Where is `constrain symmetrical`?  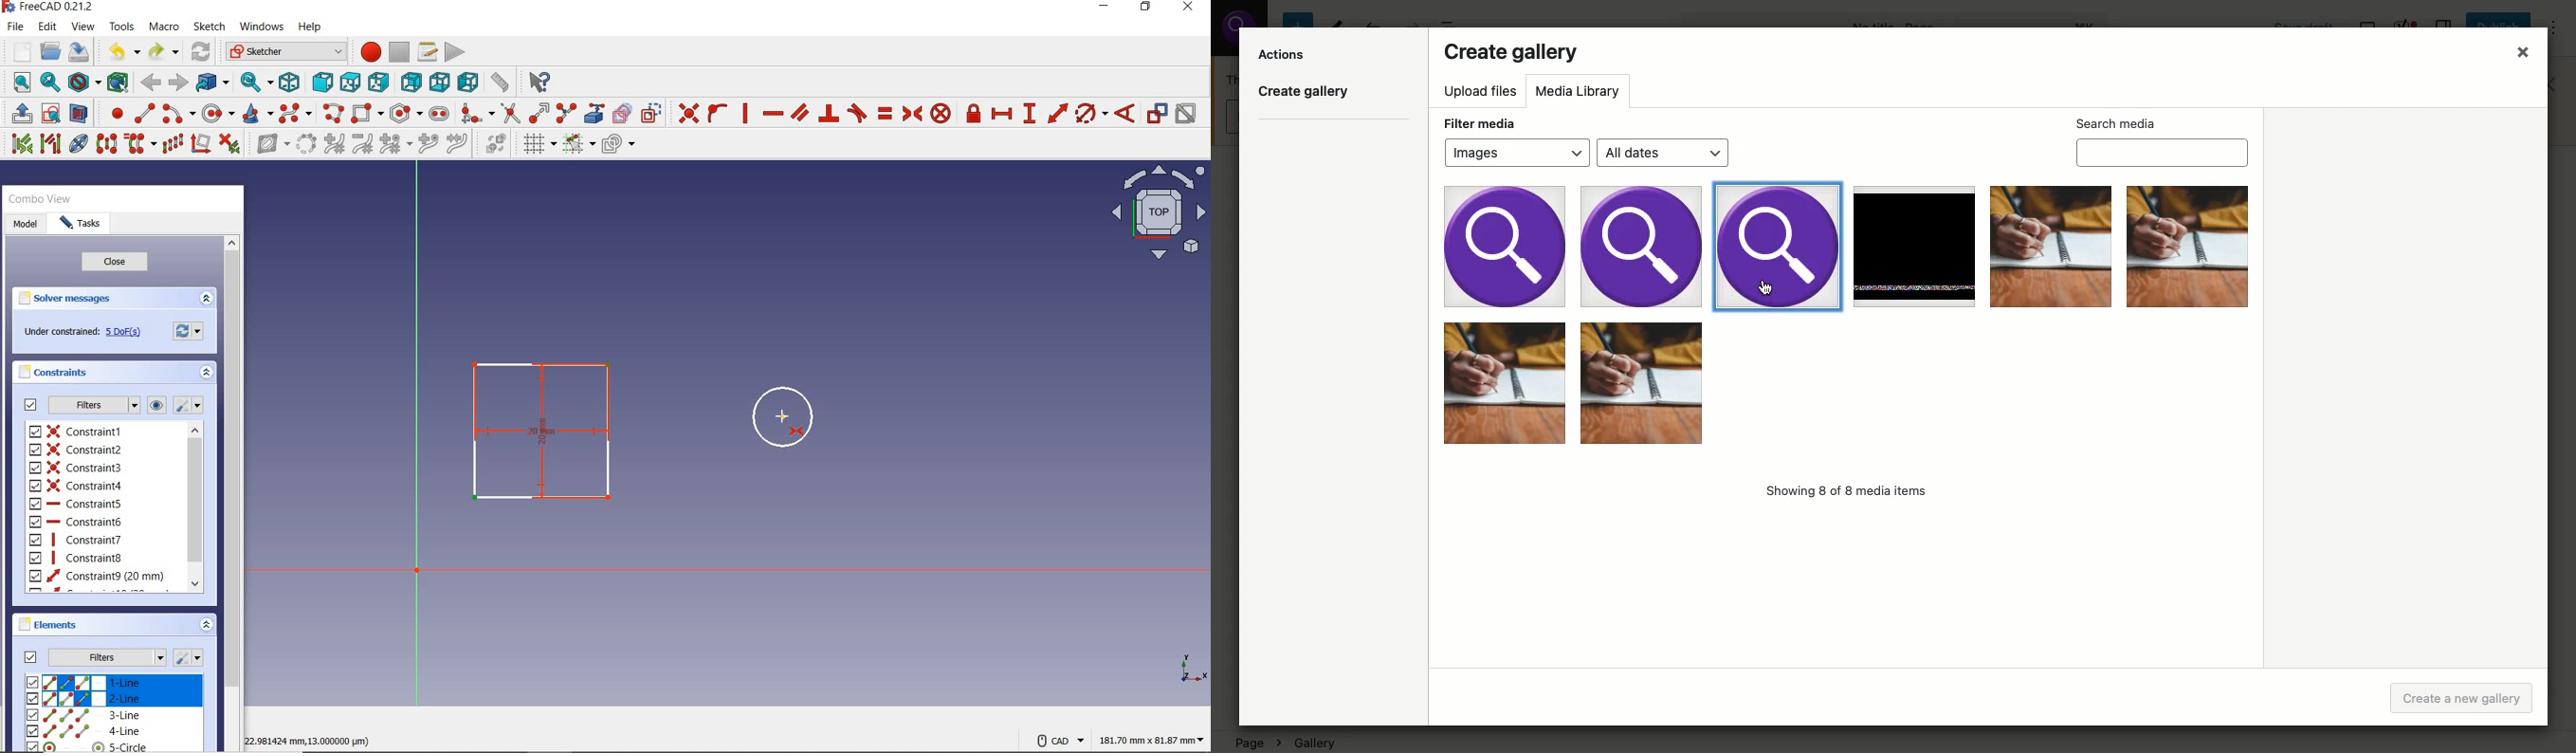 constrain symmetrical is located at coordinates (914, 114).